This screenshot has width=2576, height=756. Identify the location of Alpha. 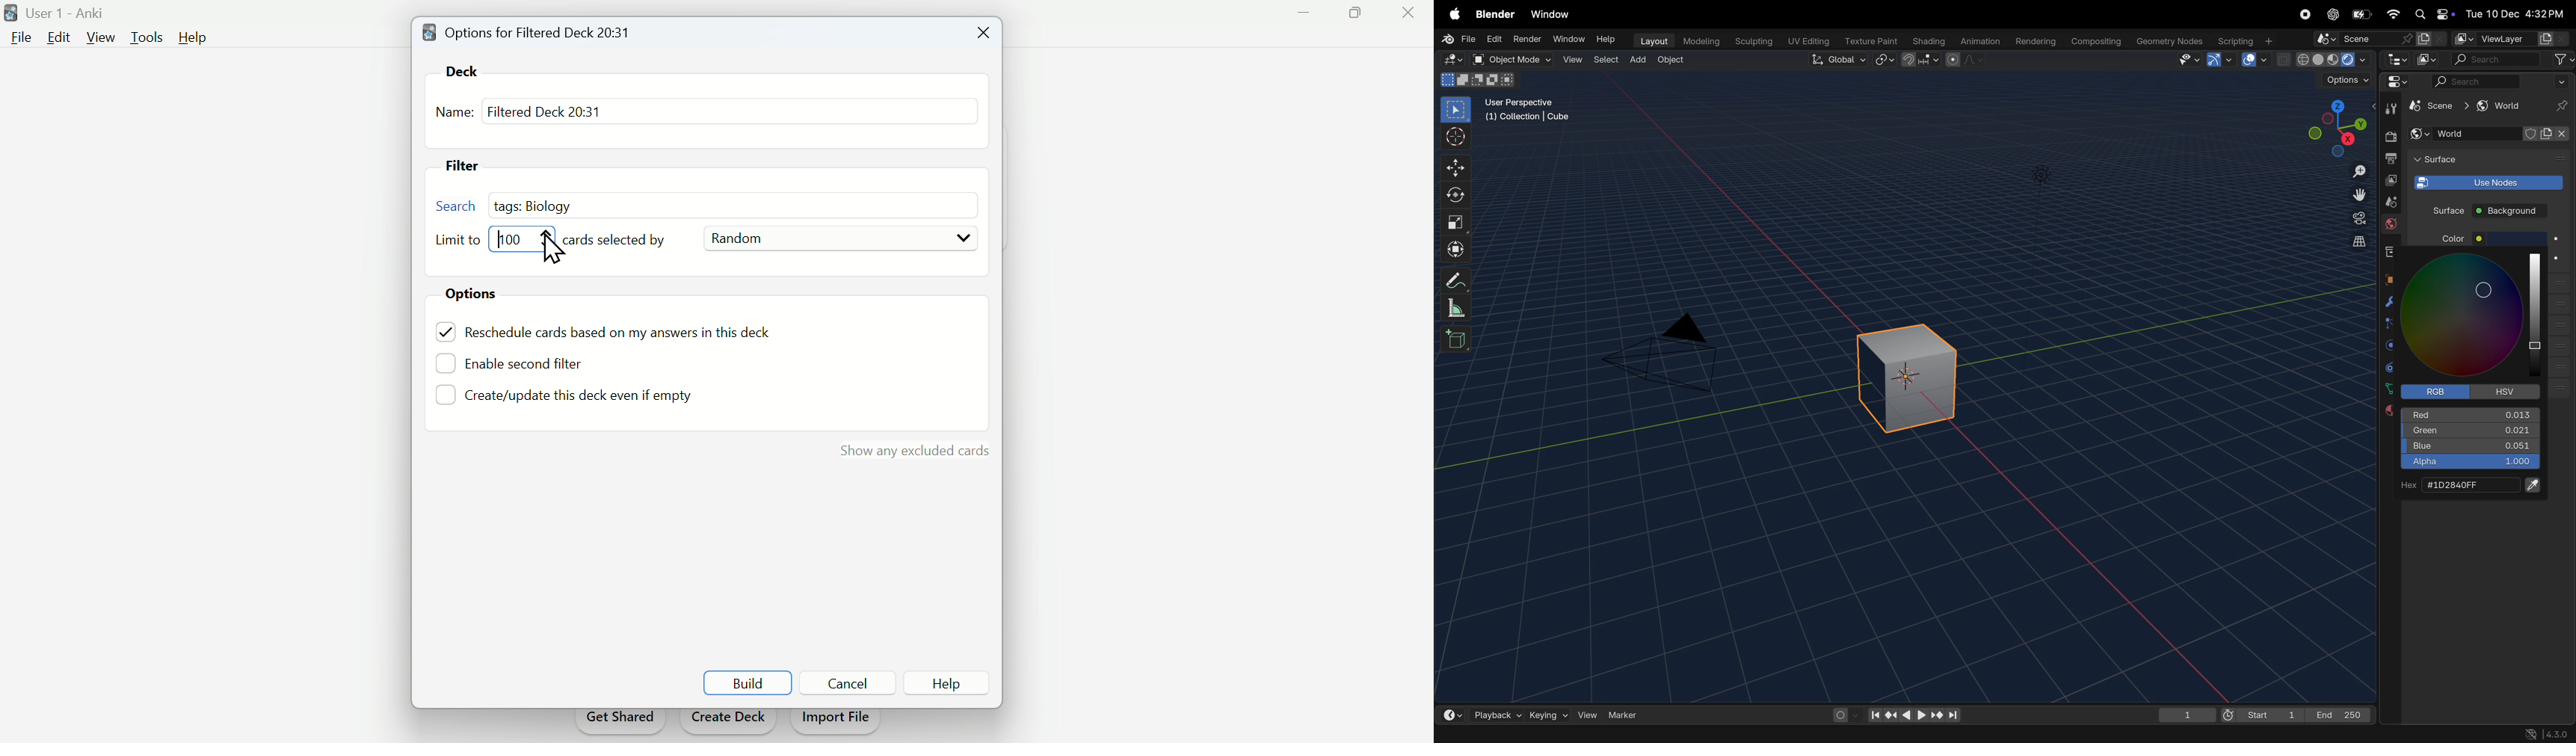
(2469, 463).